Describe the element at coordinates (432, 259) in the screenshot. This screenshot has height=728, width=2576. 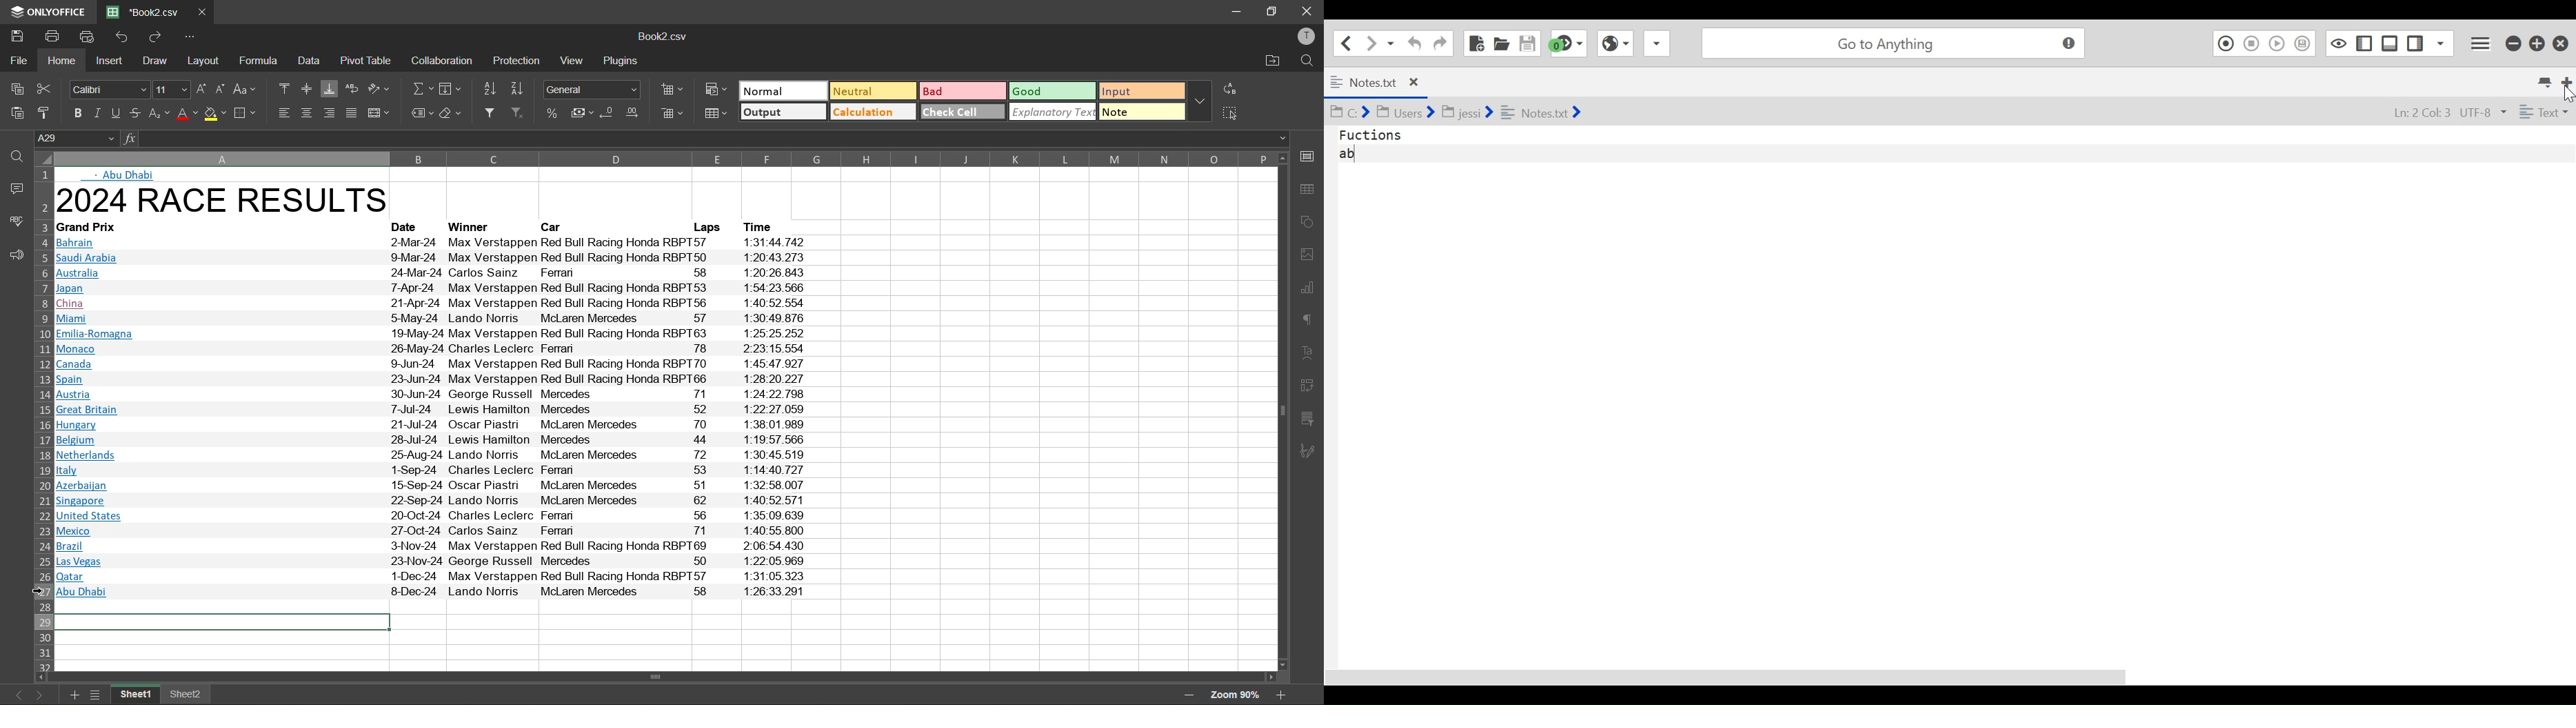
I see `text info` at that location.